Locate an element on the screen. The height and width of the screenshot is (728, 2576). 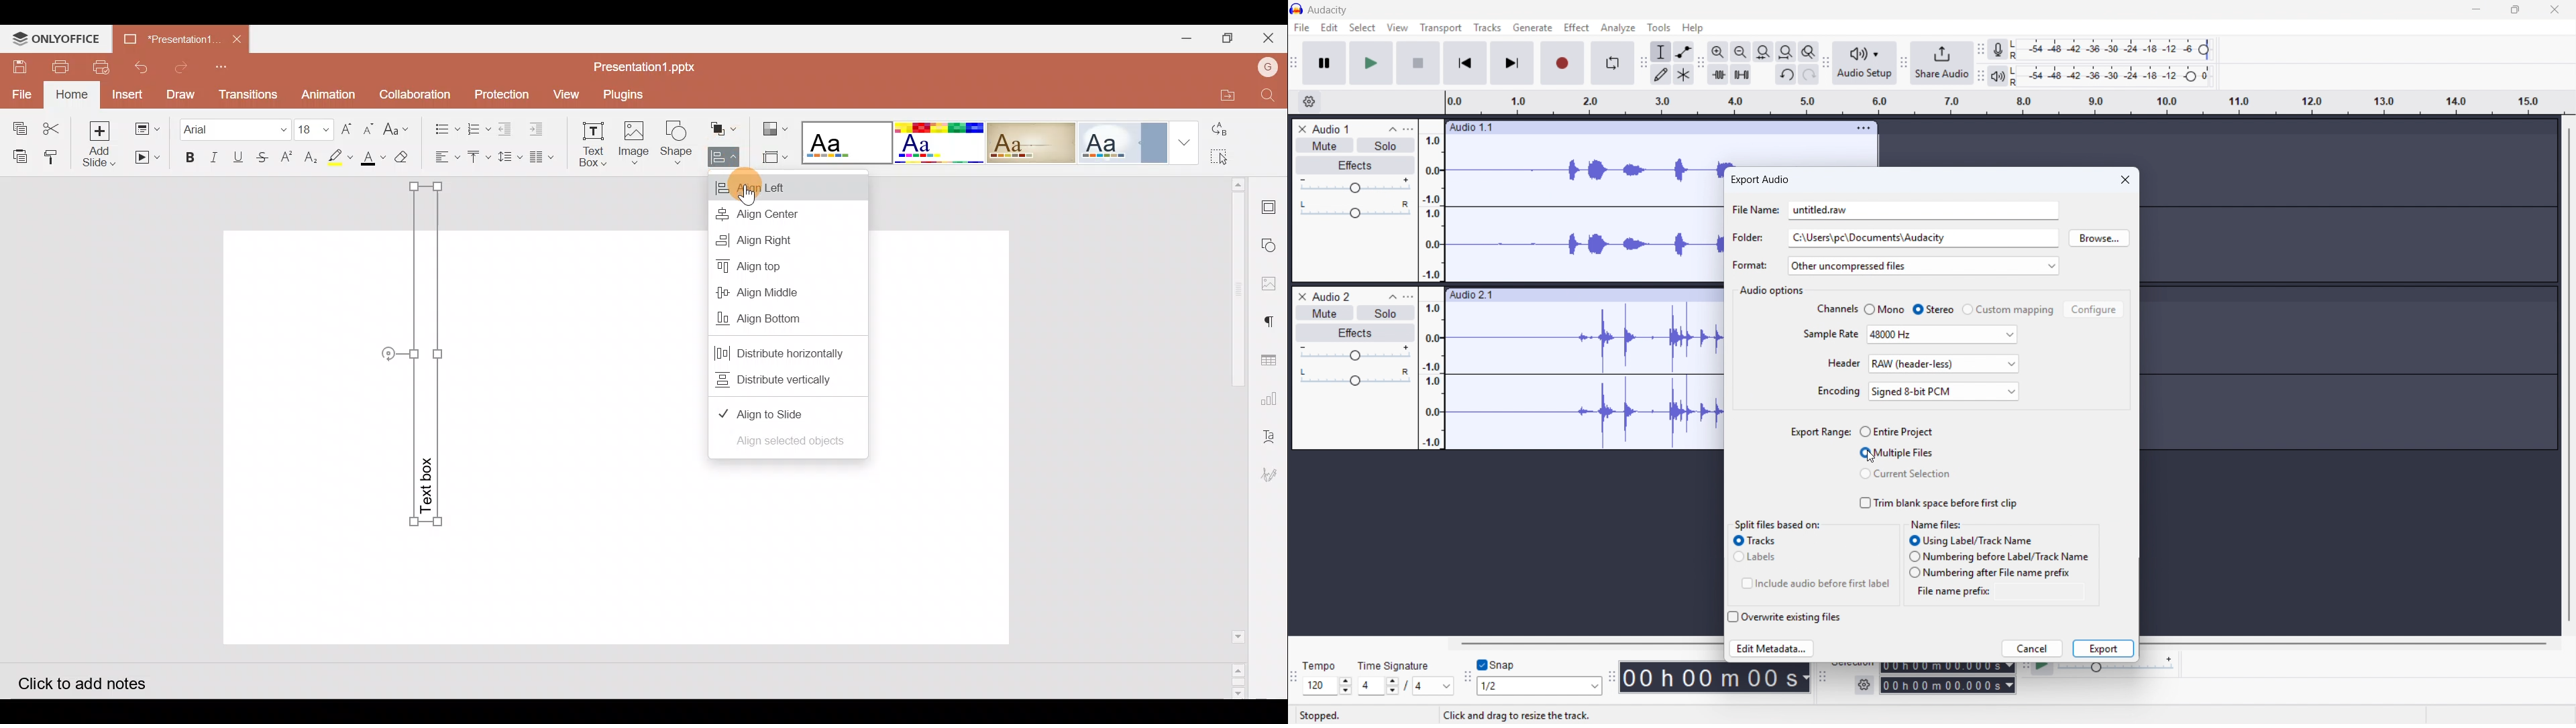
Split files based on: is located at coordinates (1777, 524).